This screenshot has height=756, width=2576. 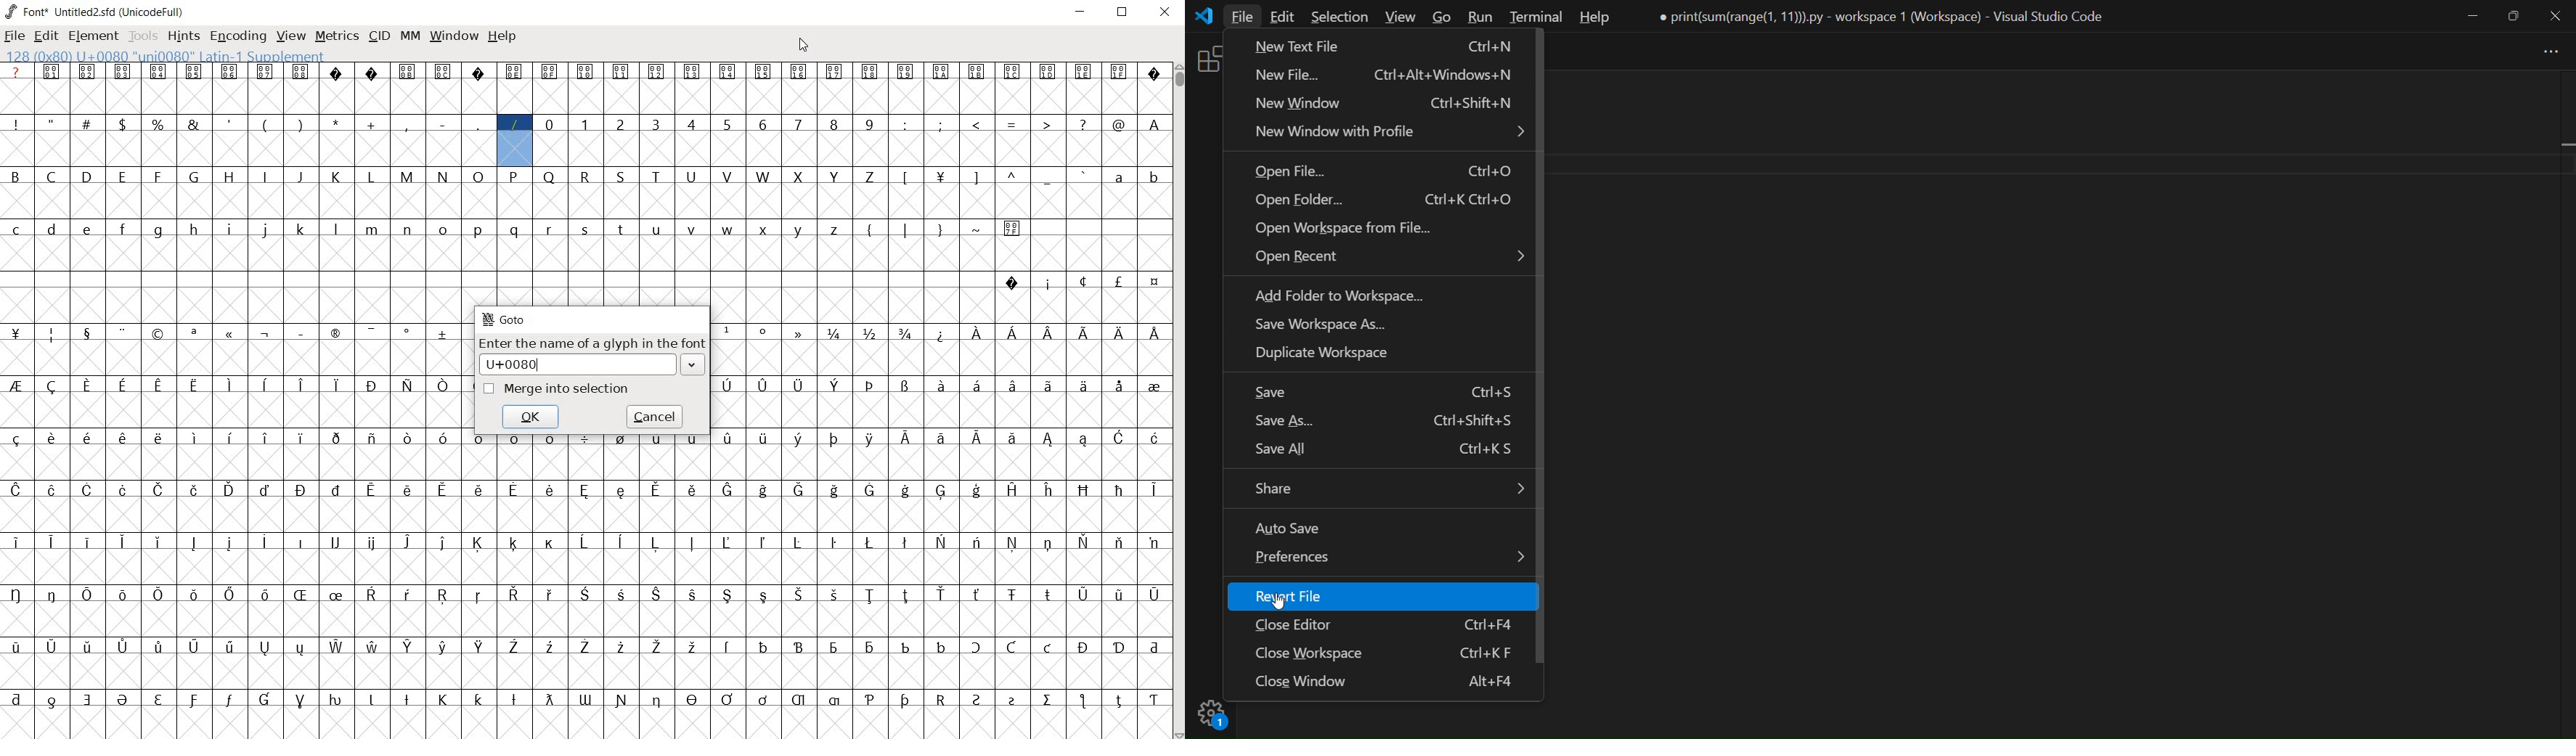 What do you see at coordinates (88, 438) in the screenshot?
I see `glyph` at bounding box center [88, 438].